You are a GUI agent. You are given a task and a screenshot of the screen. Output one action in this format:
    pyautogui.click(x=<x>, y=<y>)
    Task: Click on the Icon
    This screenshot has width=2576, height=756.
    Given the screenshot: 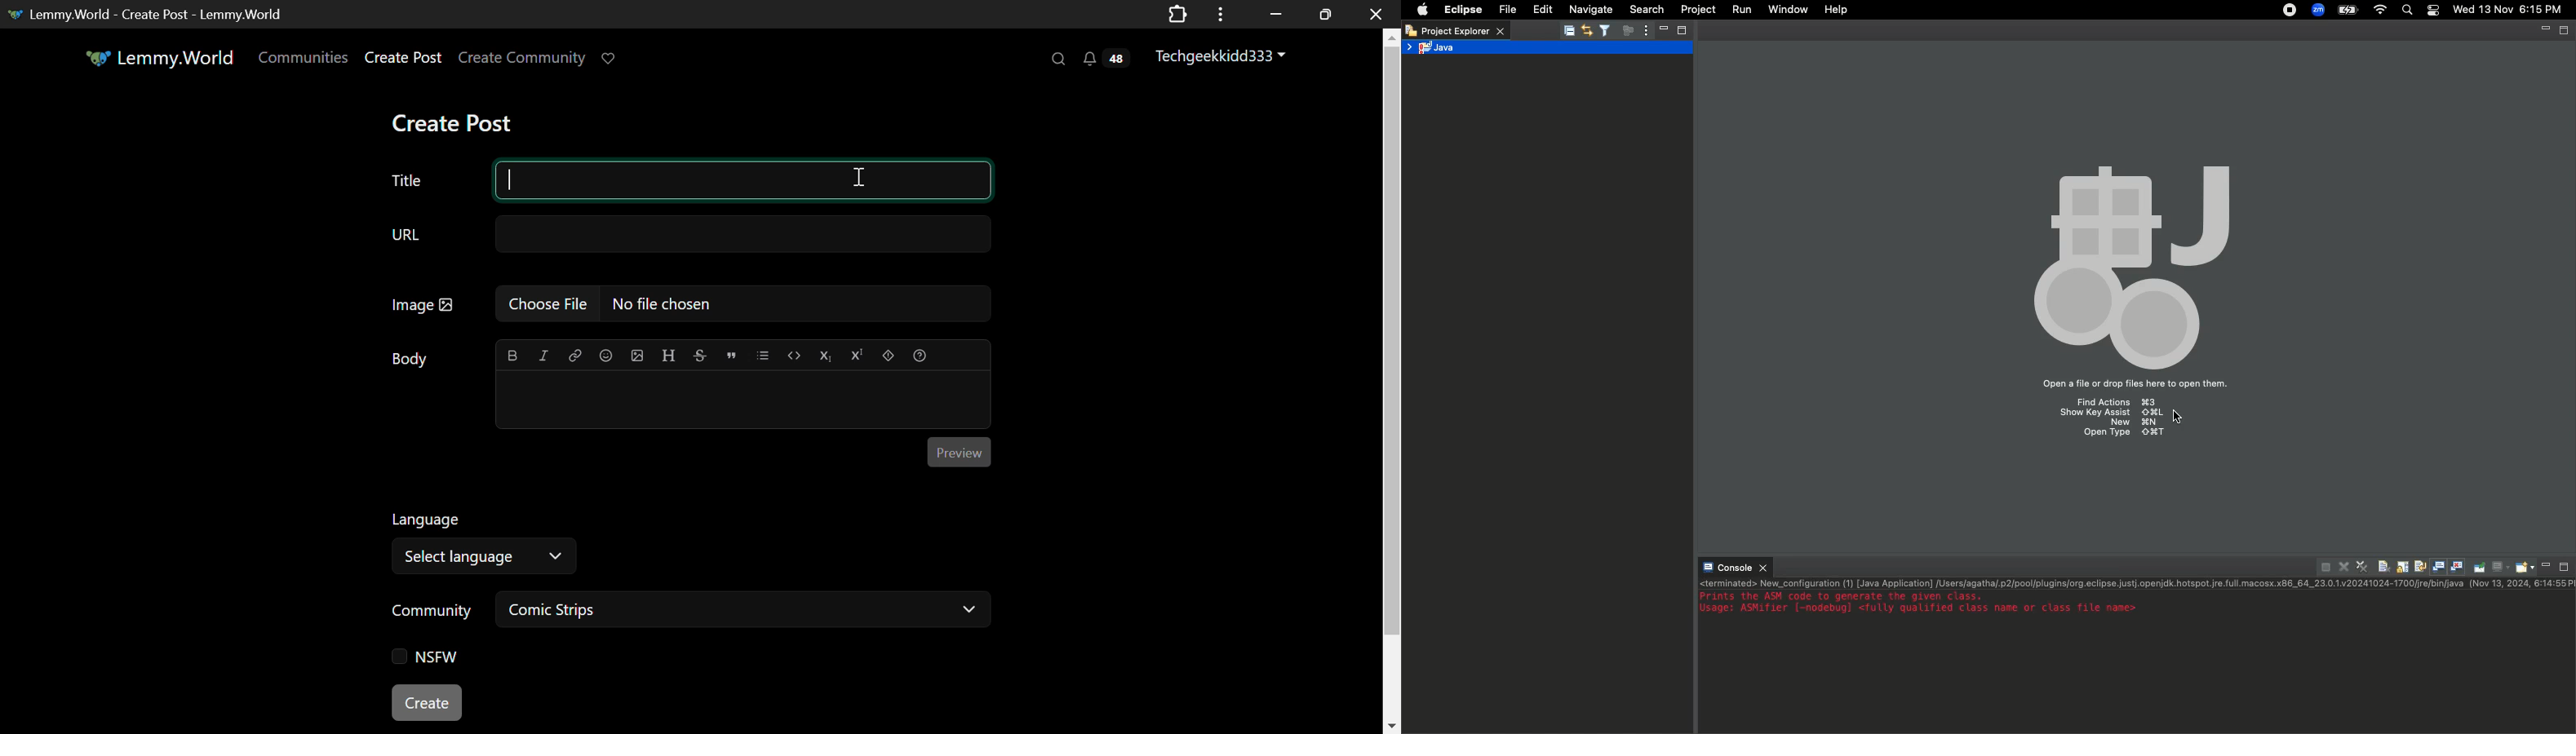 What is the action you would take?
    pyautogui.click(x=2136, y=267)
    